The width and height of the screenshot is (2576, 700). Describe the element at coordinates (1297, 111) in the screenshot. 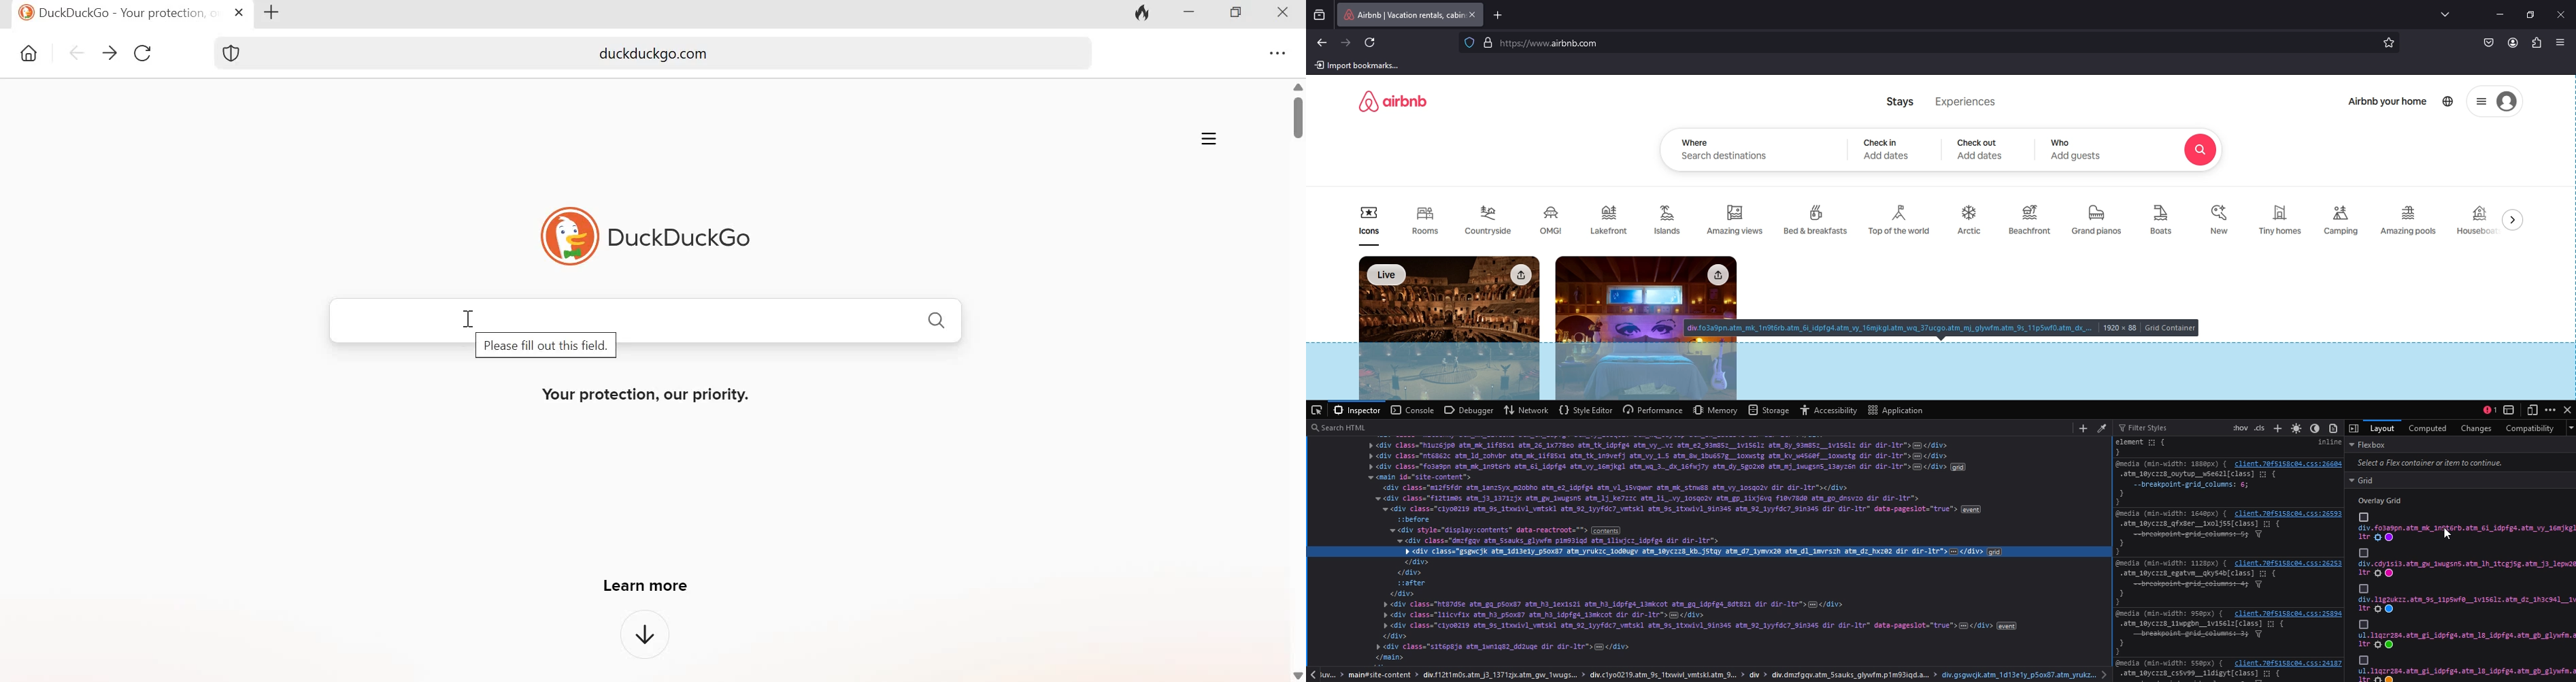

I see `Scrollbar` at that location.